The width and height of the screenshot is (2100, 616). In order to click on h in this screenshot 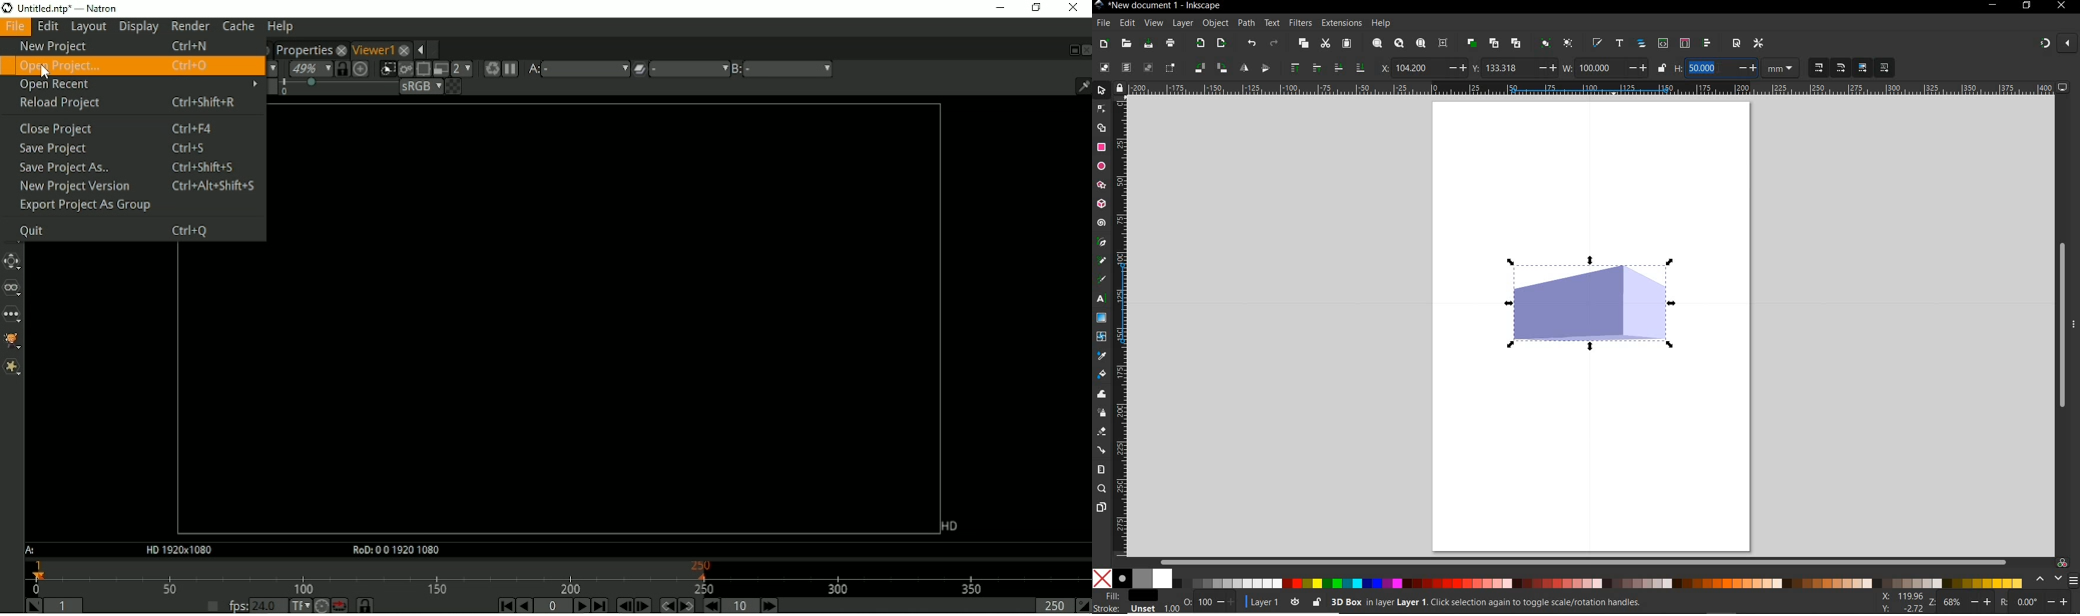, I will do `click(1678, 68)`.